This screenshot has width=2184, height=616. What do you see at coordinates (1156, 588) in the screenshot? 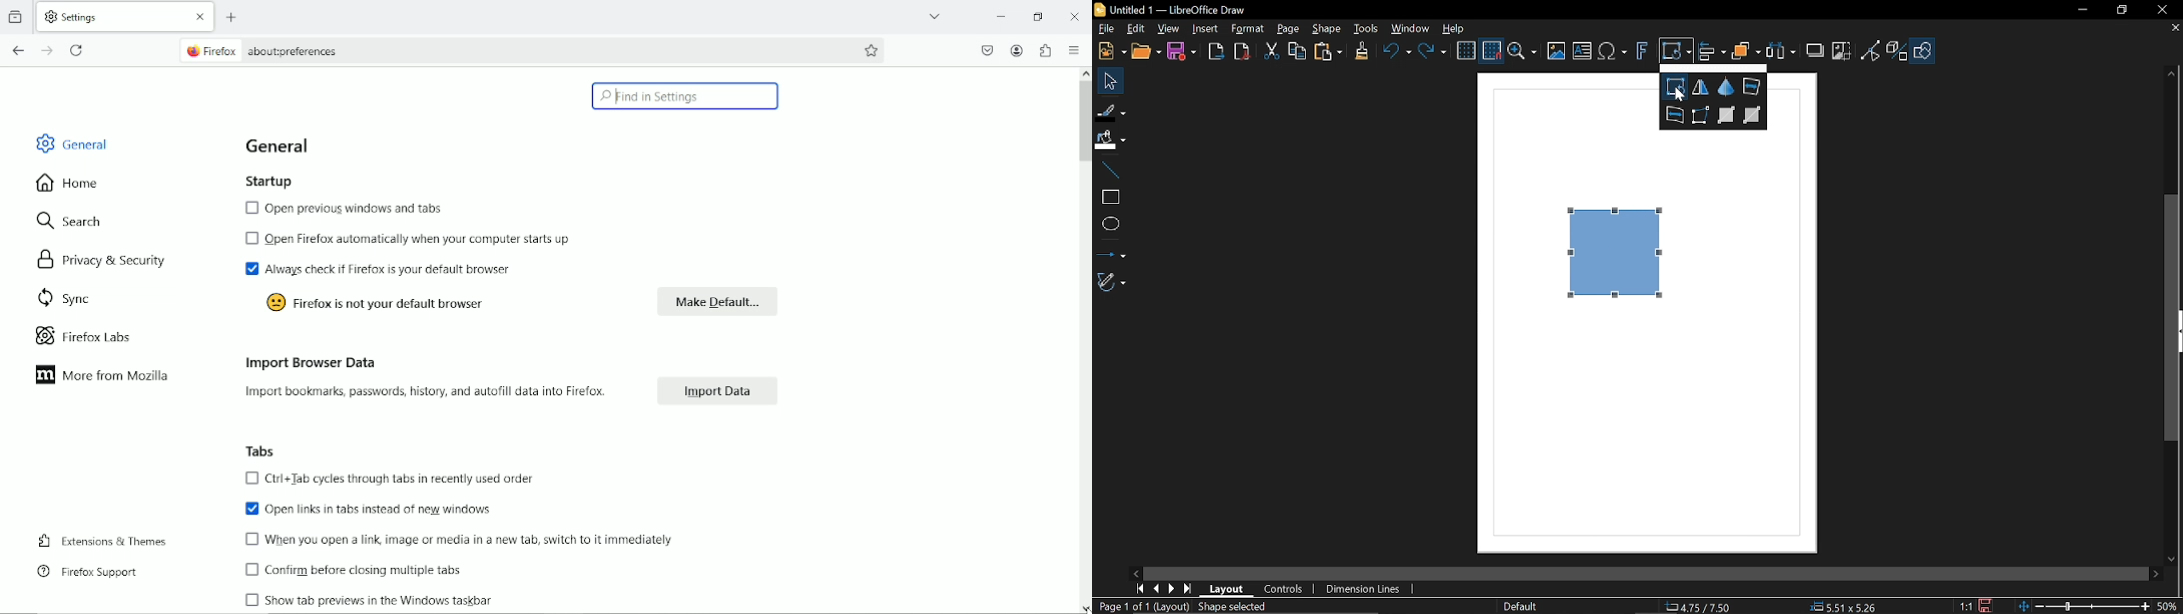
I see `Previous page` at bounding box center [1156, 588].